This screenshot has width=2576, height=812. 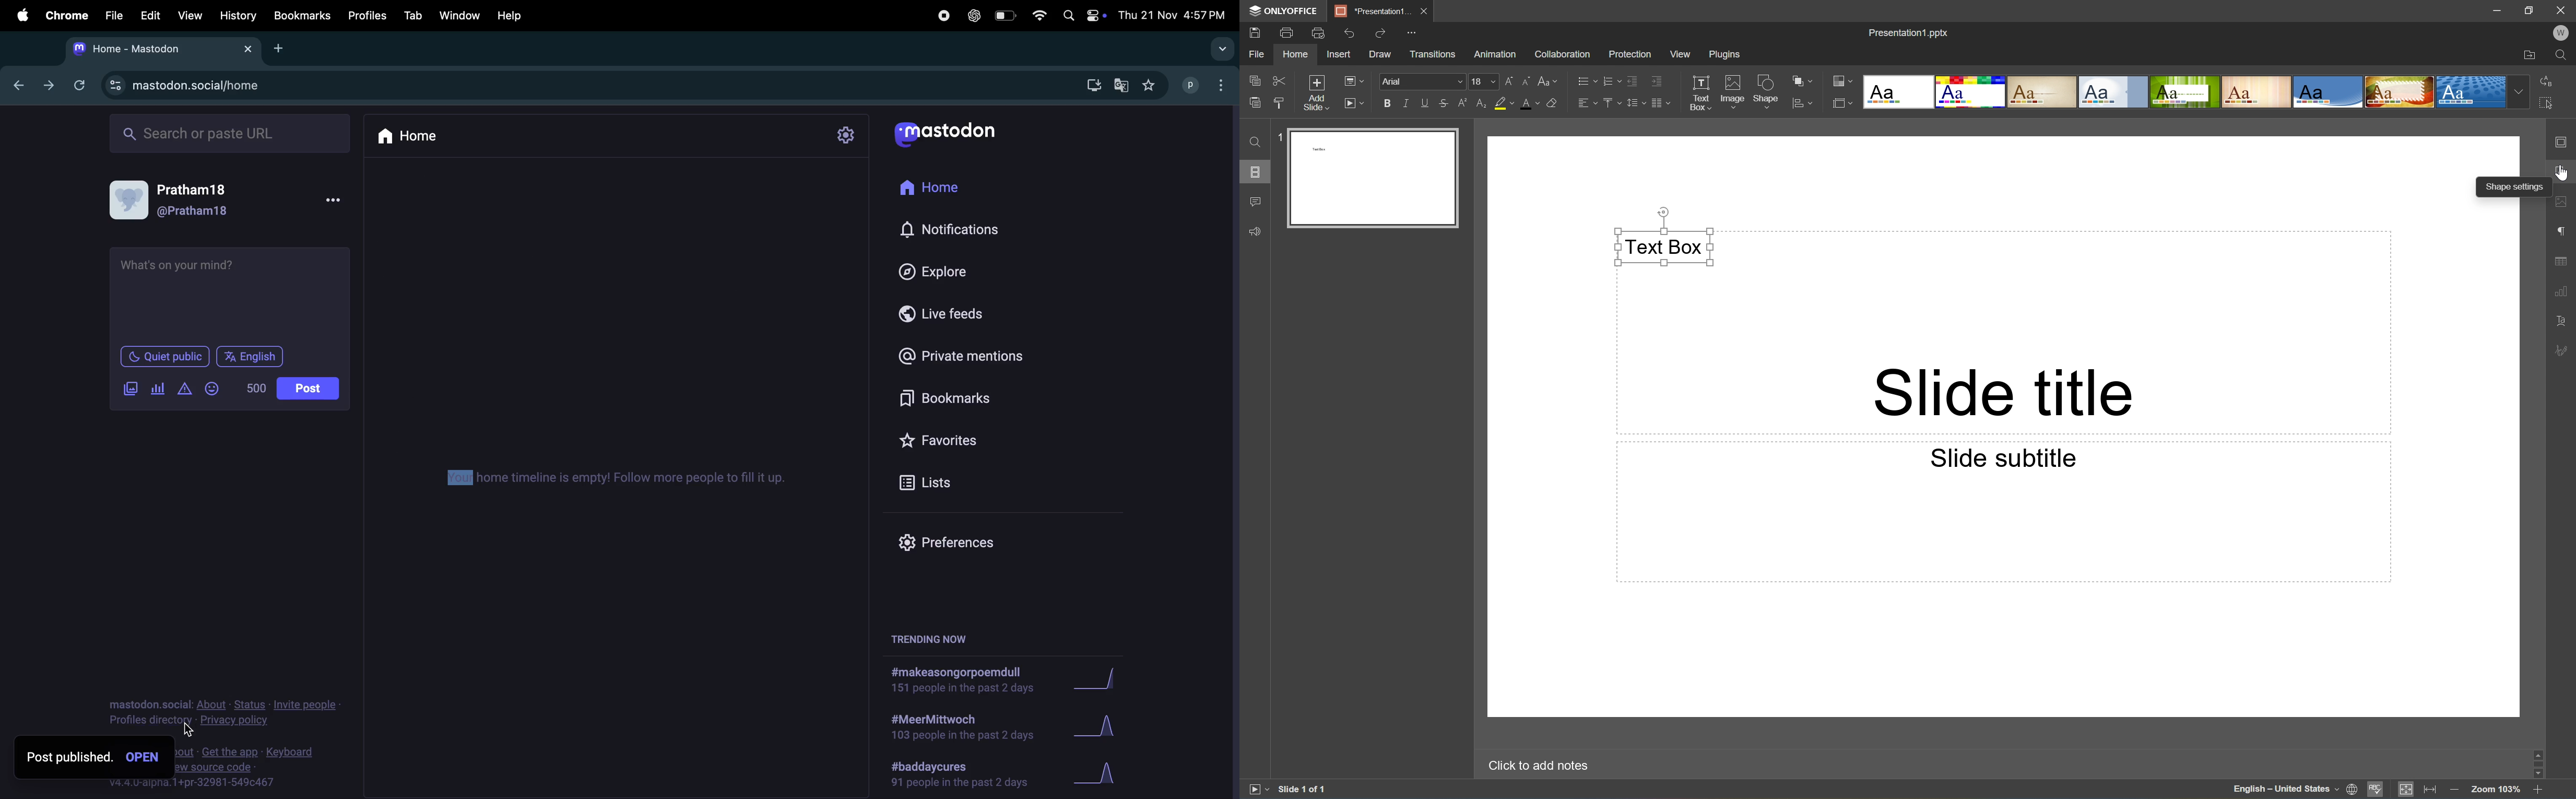 I want to click on user profile, so click(x=231, y=202).